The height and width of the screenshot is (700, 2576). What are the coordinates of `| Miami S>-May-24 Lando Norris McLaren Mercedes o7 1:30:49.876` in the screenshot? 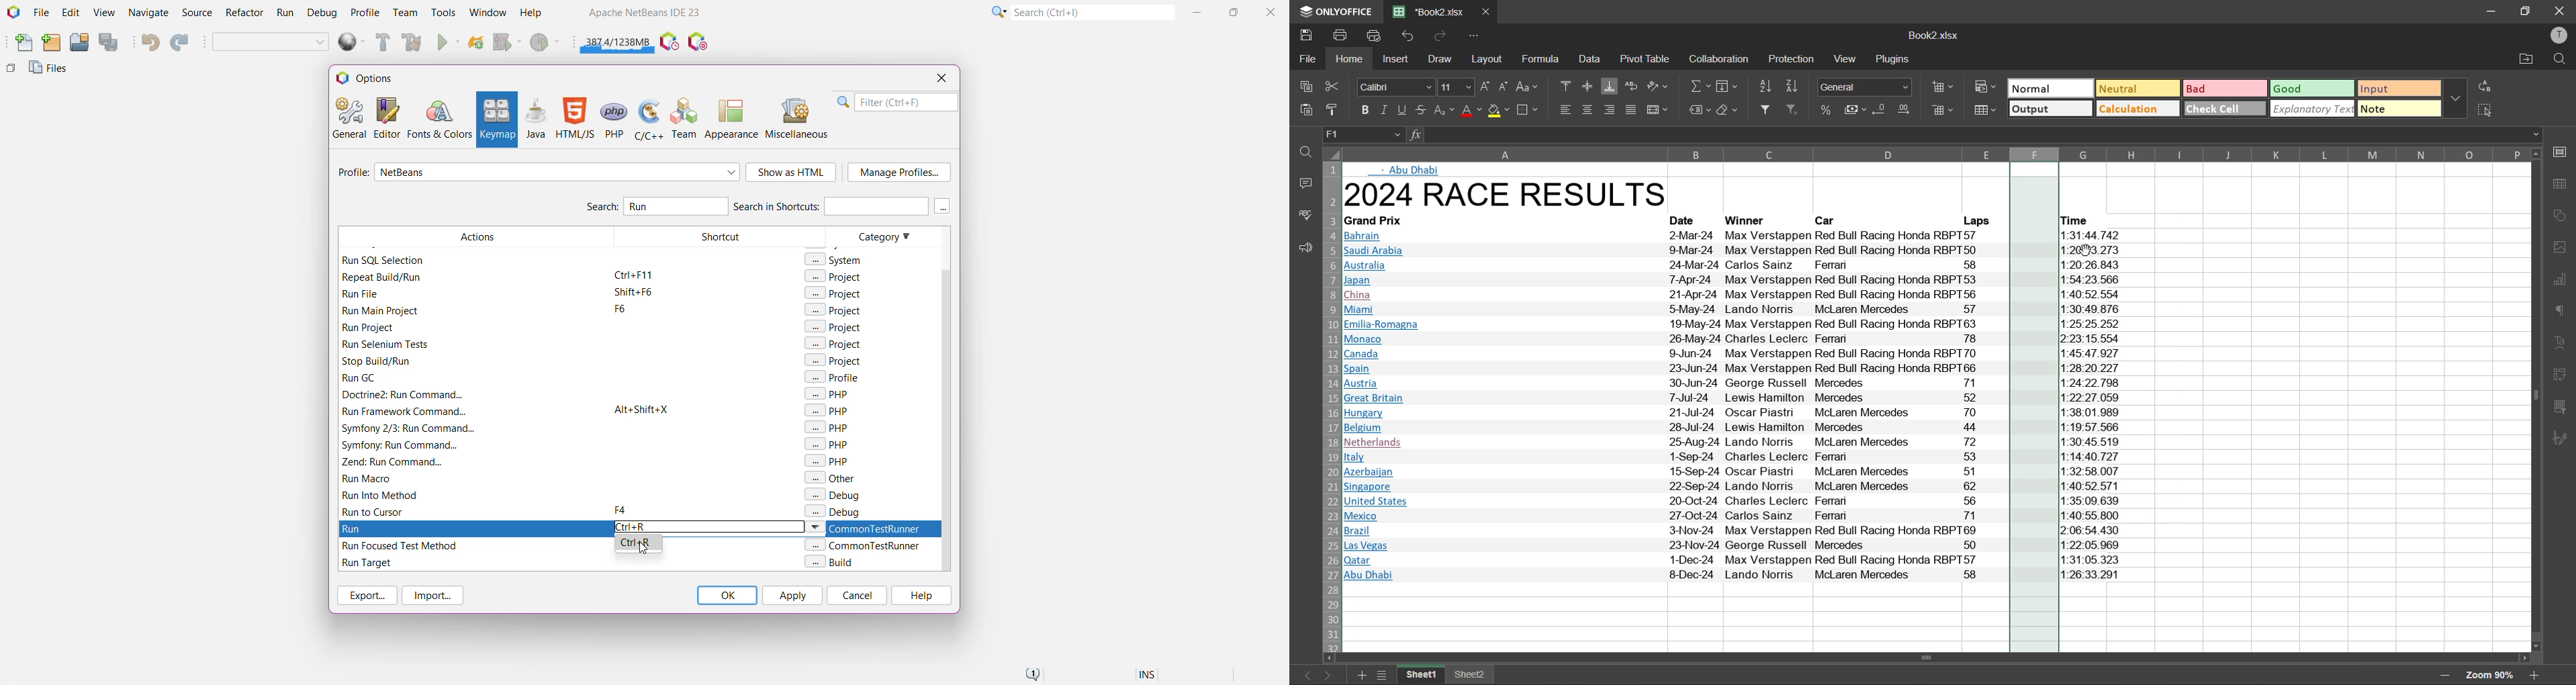 It's located at (1670, 309).